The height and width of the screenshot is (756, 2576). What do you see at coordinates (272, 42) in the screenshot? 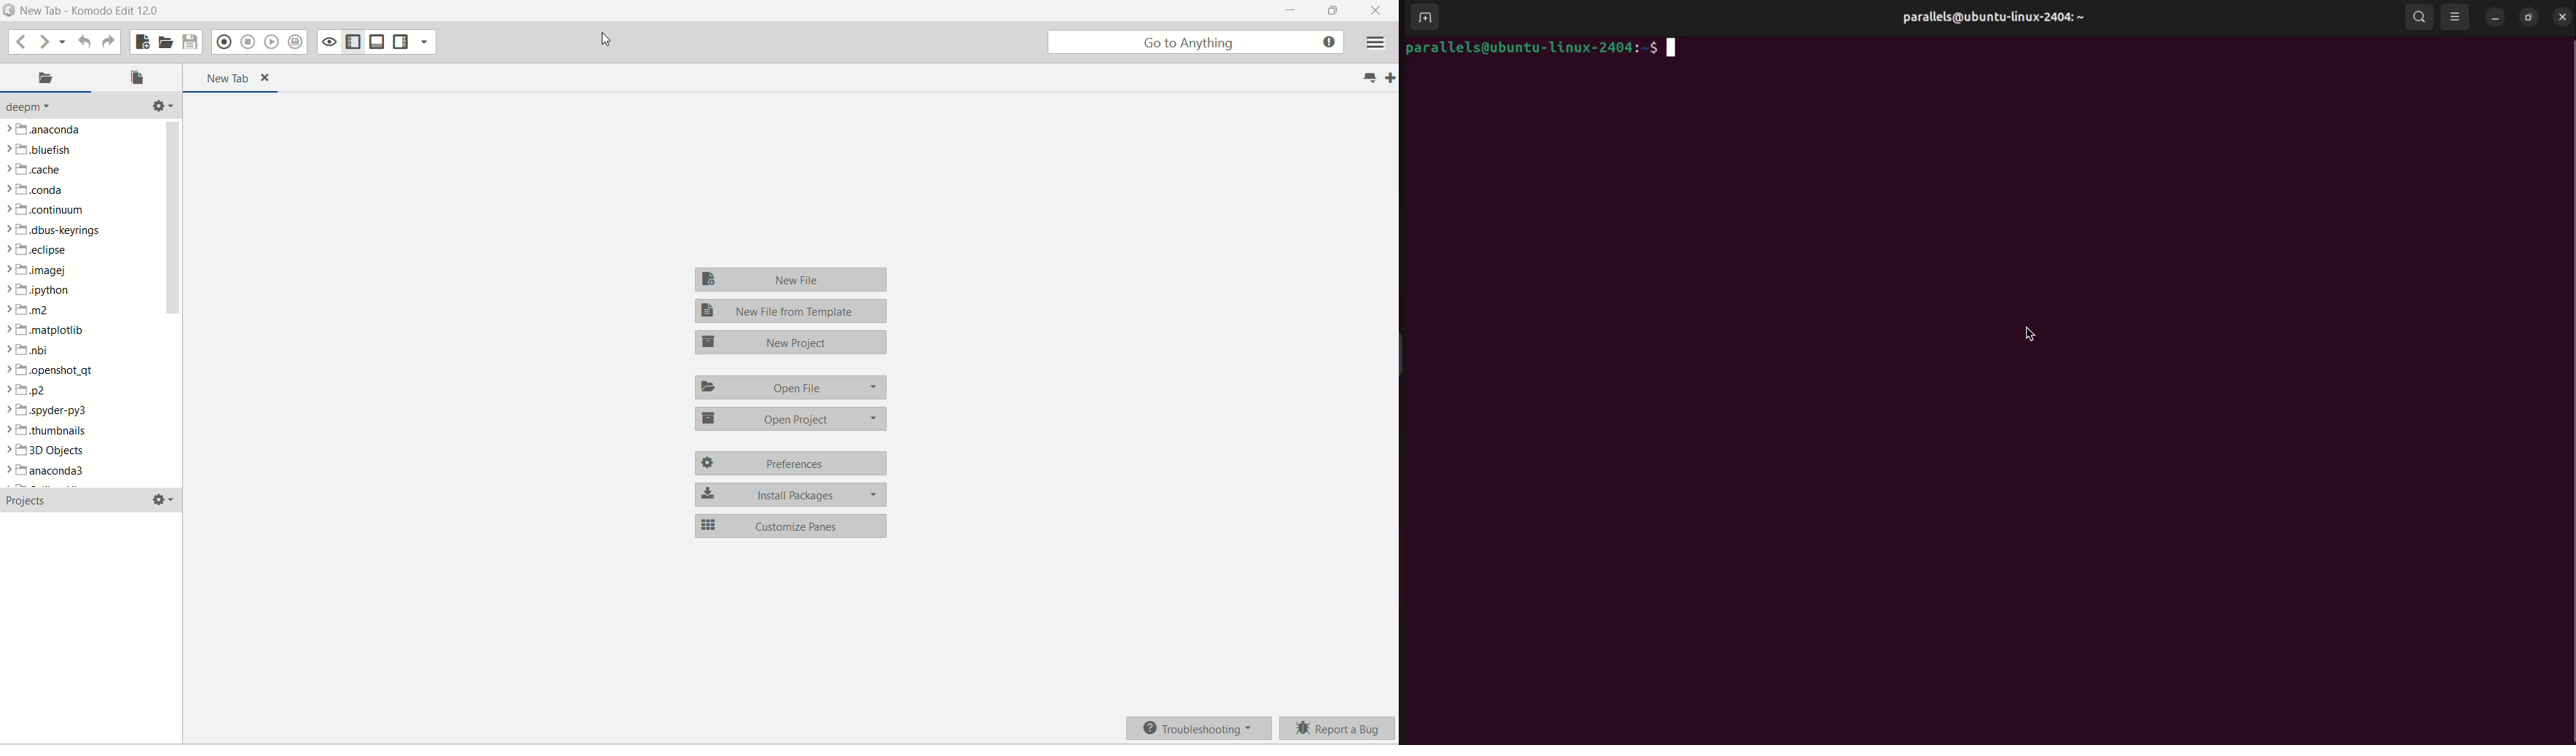
I see `play last macro` at bounding box center [272, 42].